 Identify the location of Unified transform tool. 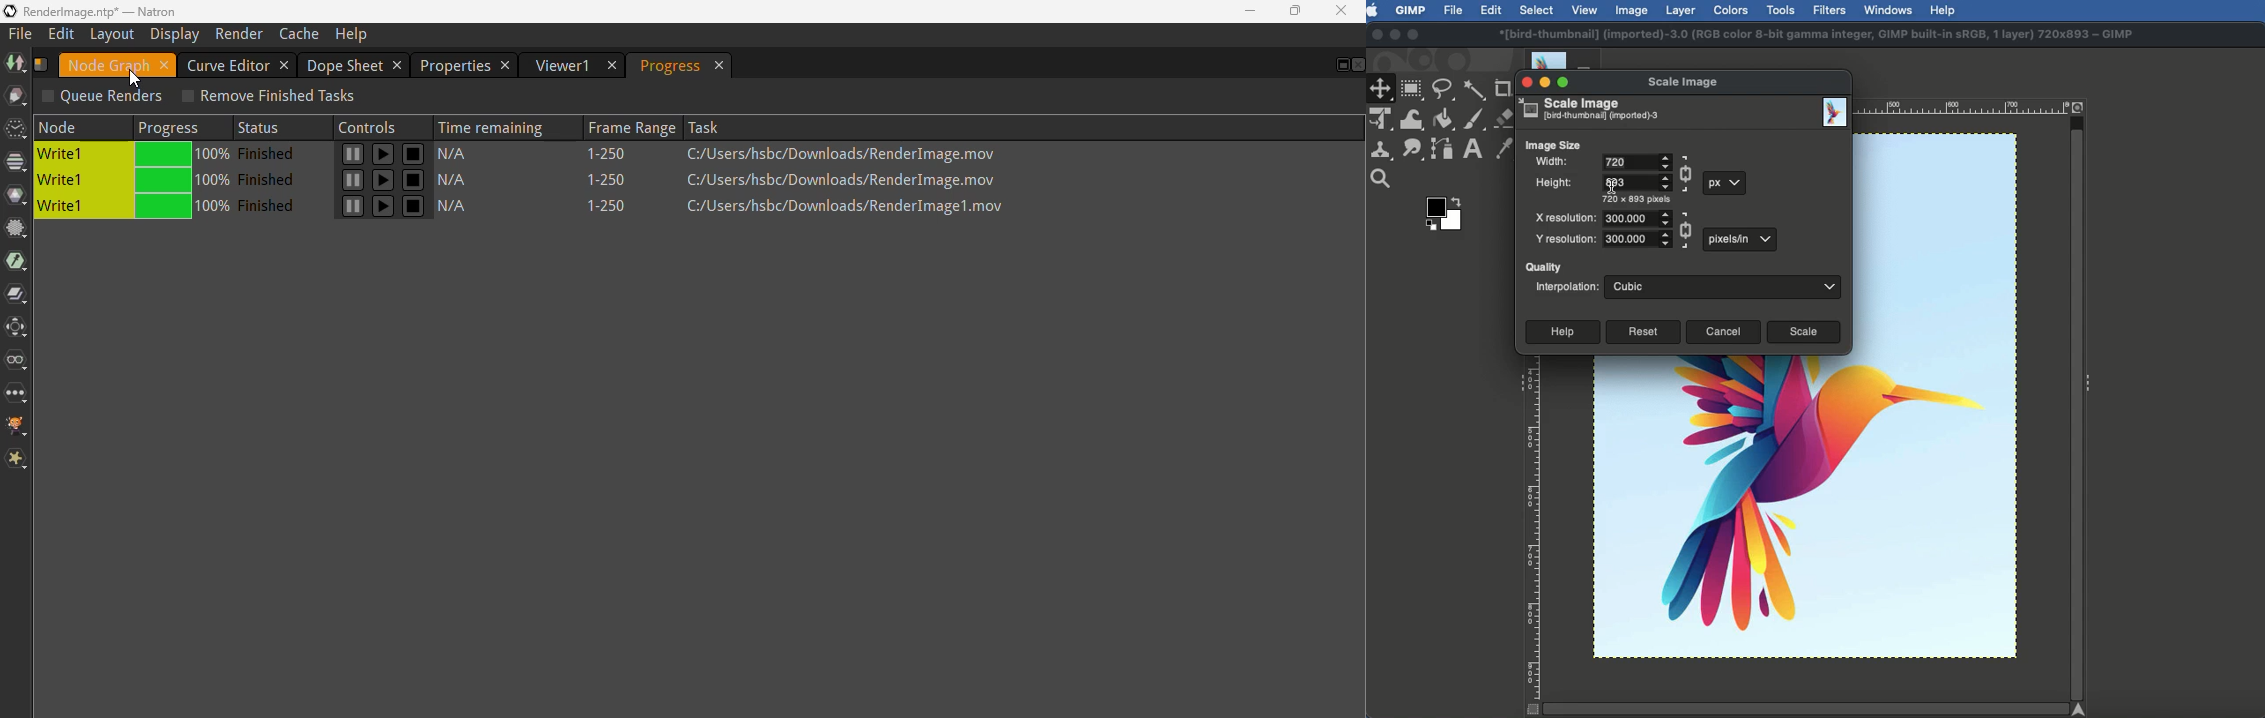
(1381, 117).